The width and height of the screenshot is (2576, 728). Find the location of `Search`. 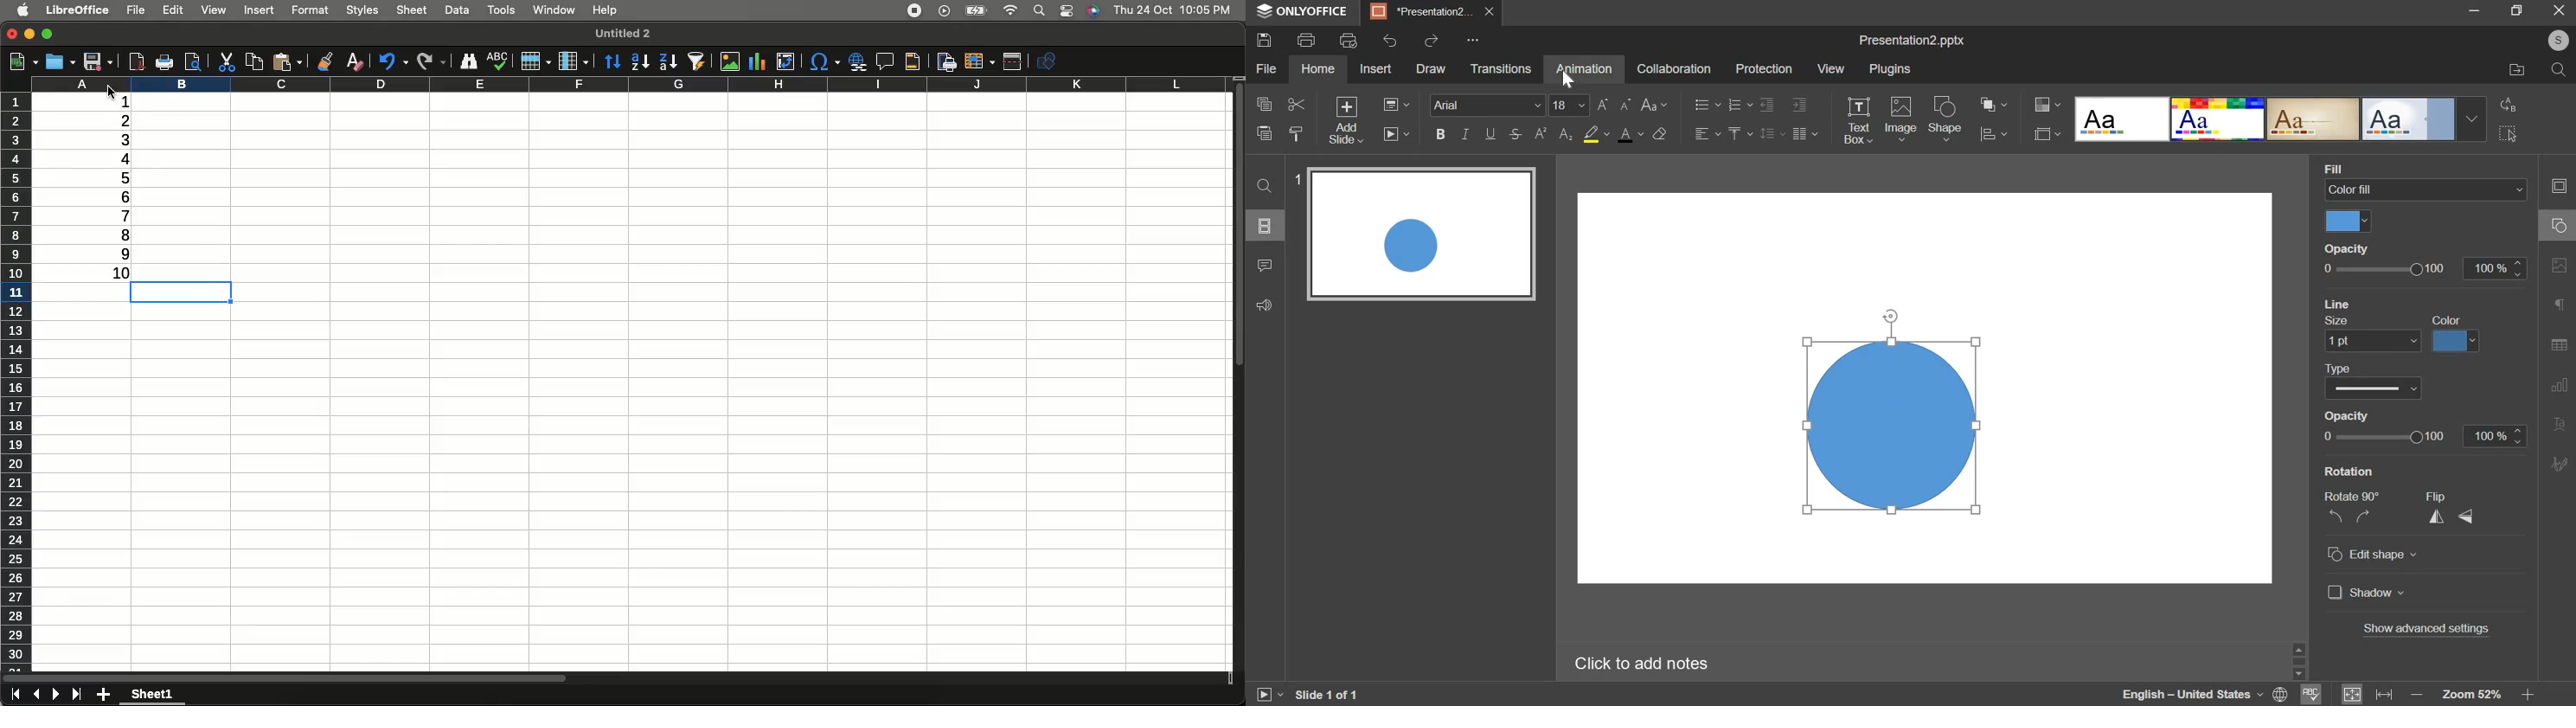

Search is located at coordinates (1038, 11).